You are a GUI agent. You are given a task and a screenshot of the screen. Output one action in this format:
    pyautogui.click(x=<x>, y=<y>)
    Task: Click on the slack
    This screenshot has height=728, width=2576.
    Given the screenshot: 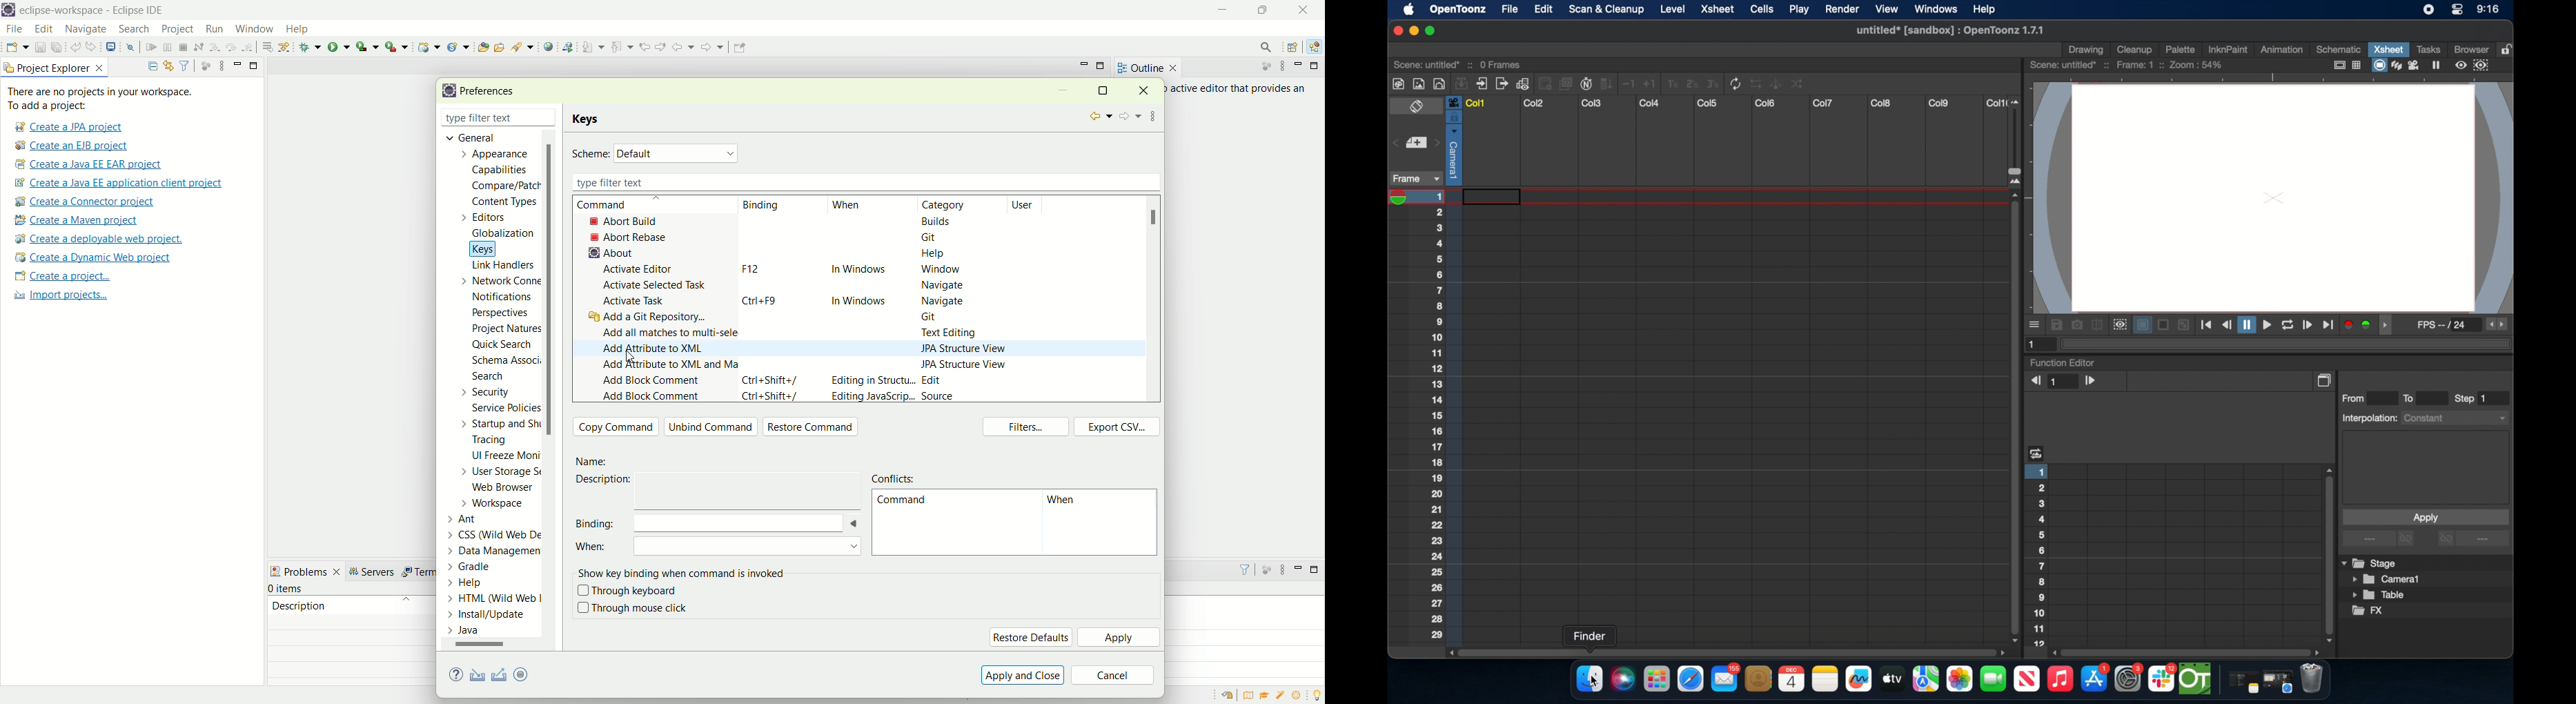 What is the action you would take?
    pyautogui.click(x=2162, y=679)
    